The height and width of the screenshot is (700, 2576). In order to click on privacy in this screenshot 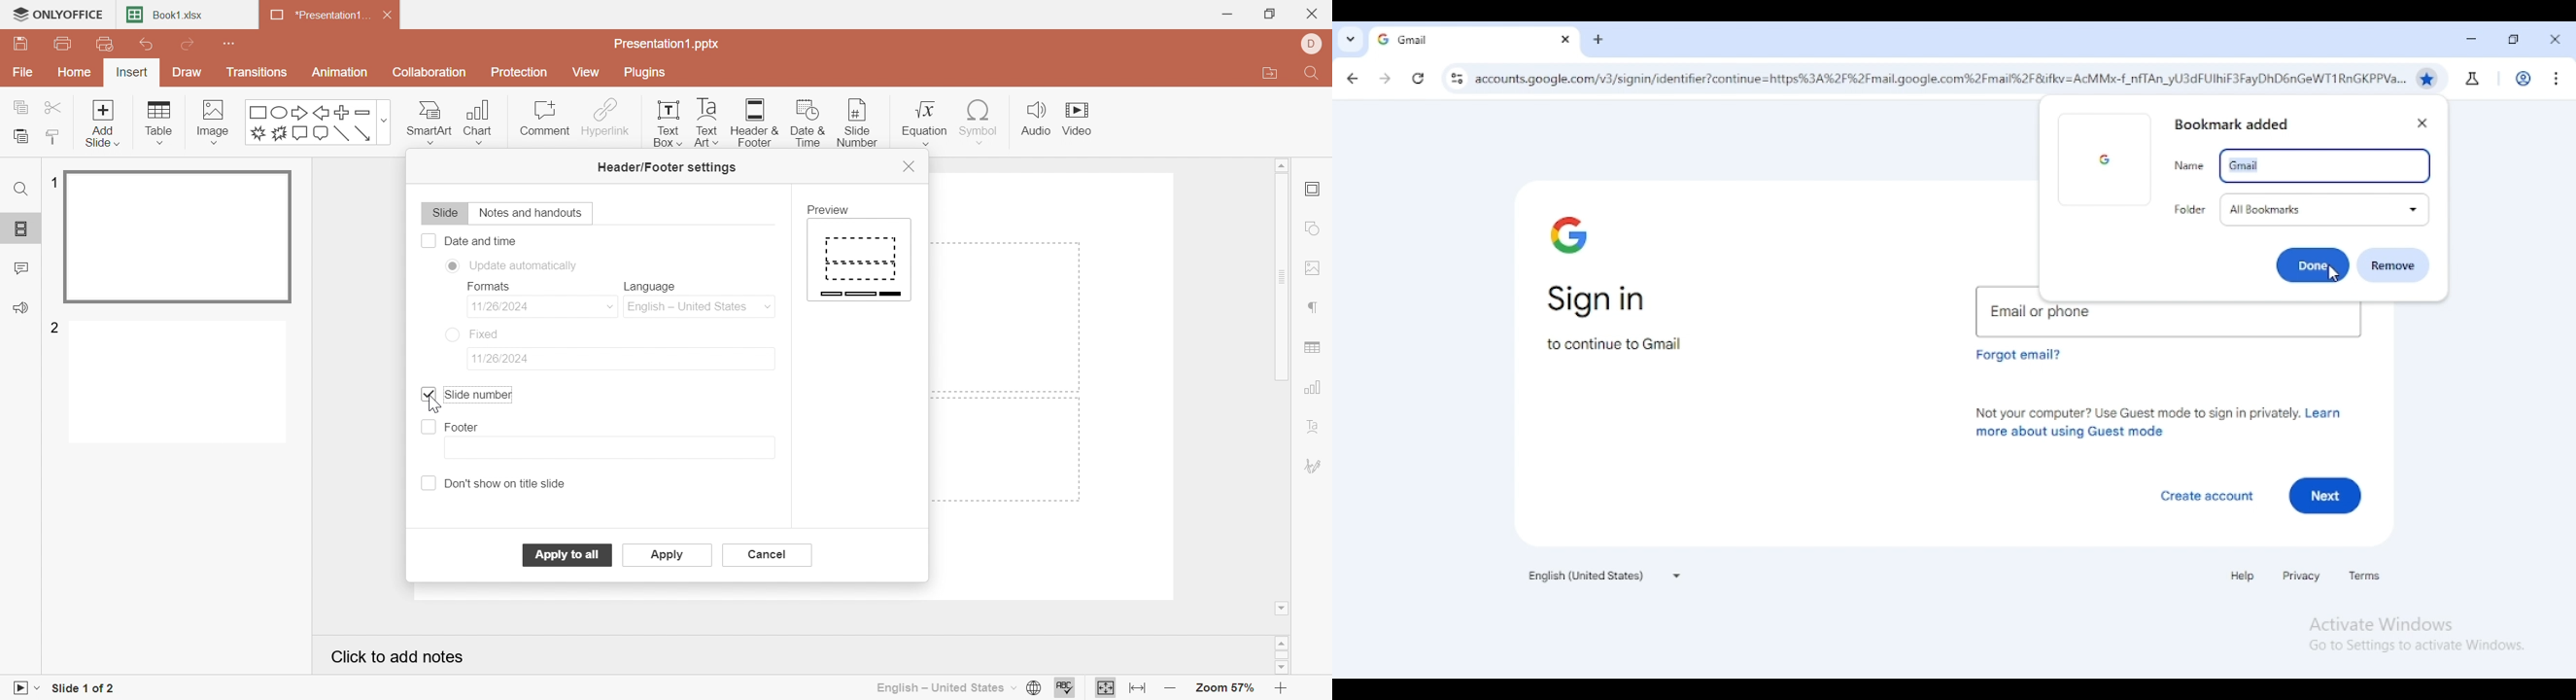, I will do `click(2302, 577)`.